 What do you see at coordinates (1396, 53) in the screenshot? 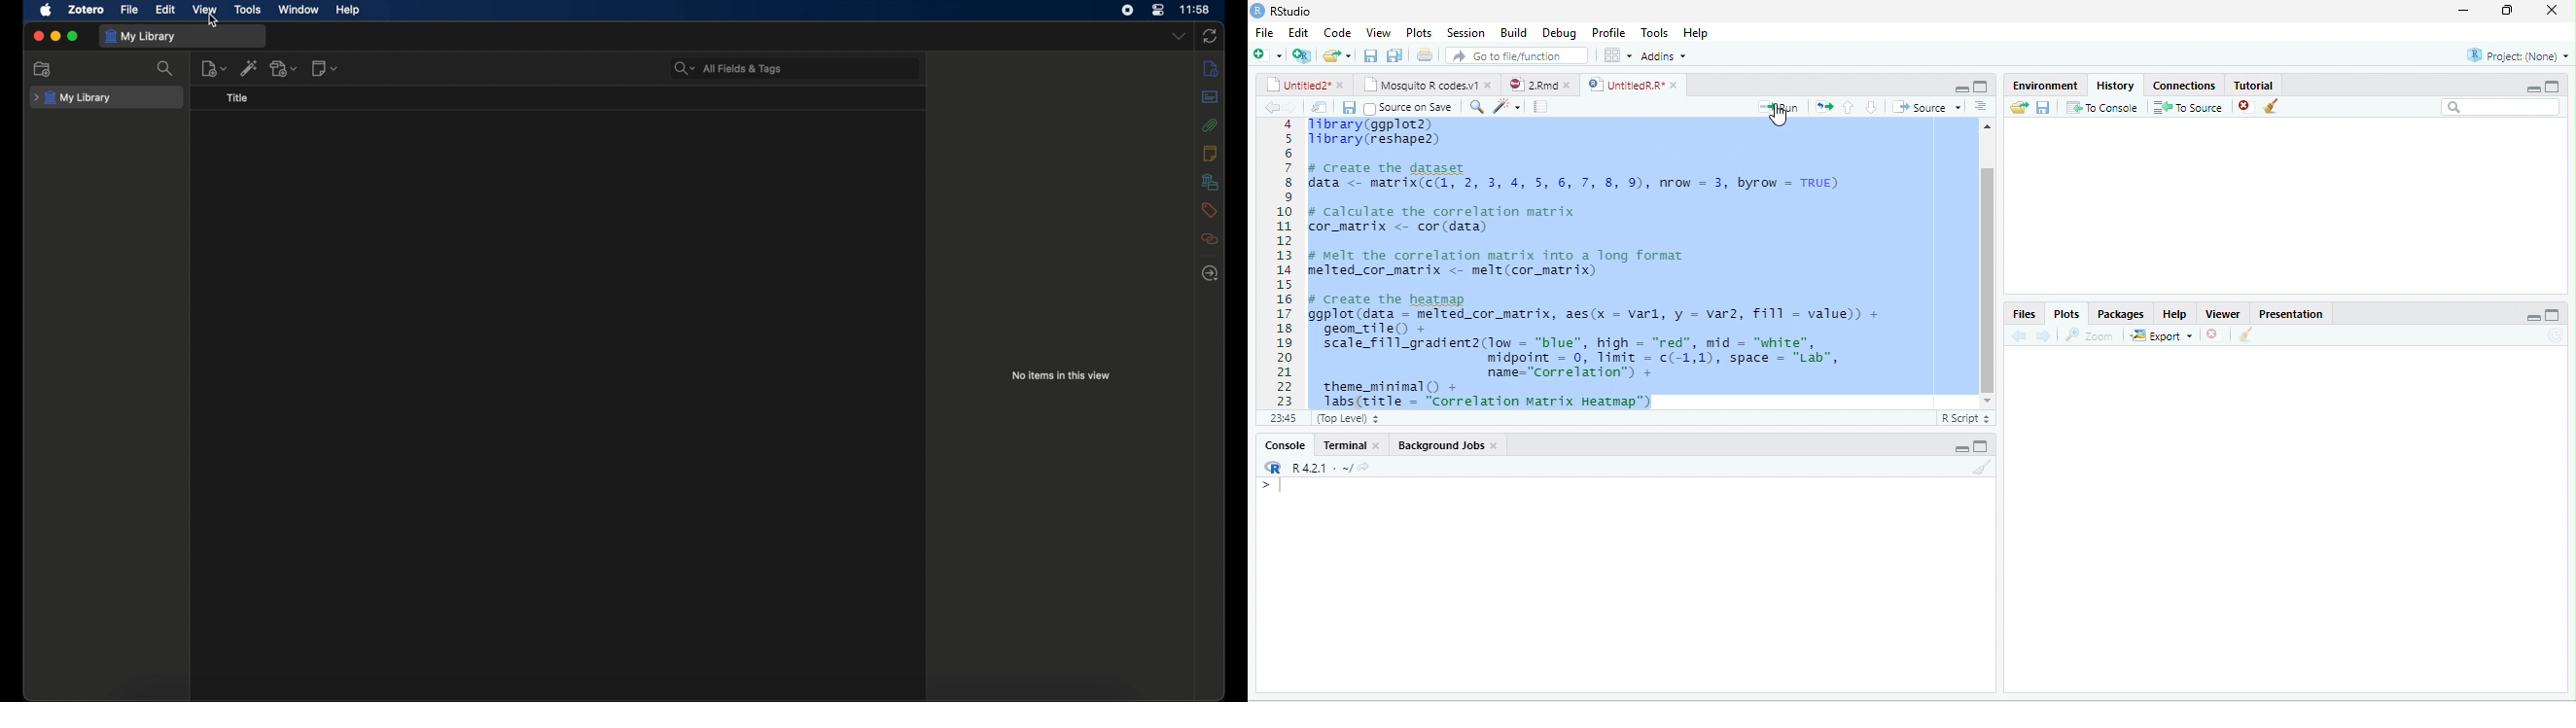
I see `` at bounding box center [1396, 53].